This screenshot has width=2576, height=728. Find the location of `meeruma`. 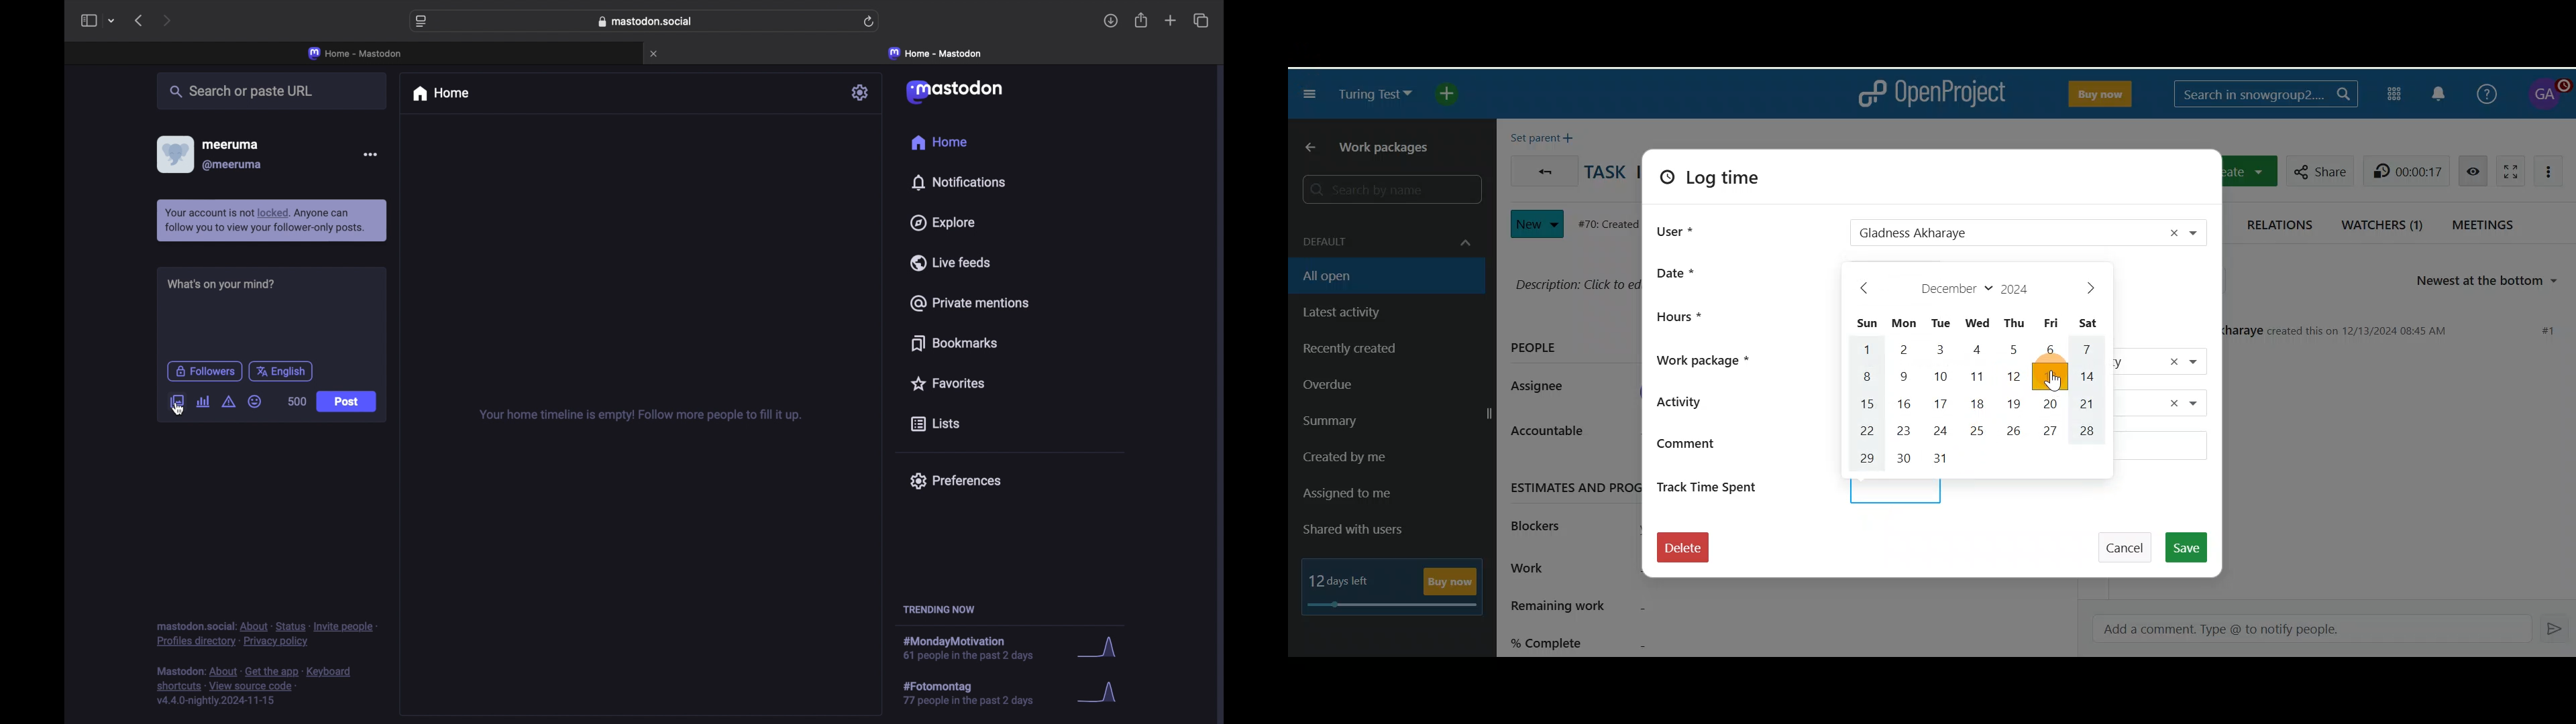

meeruma is located at coordinates (233, 145).